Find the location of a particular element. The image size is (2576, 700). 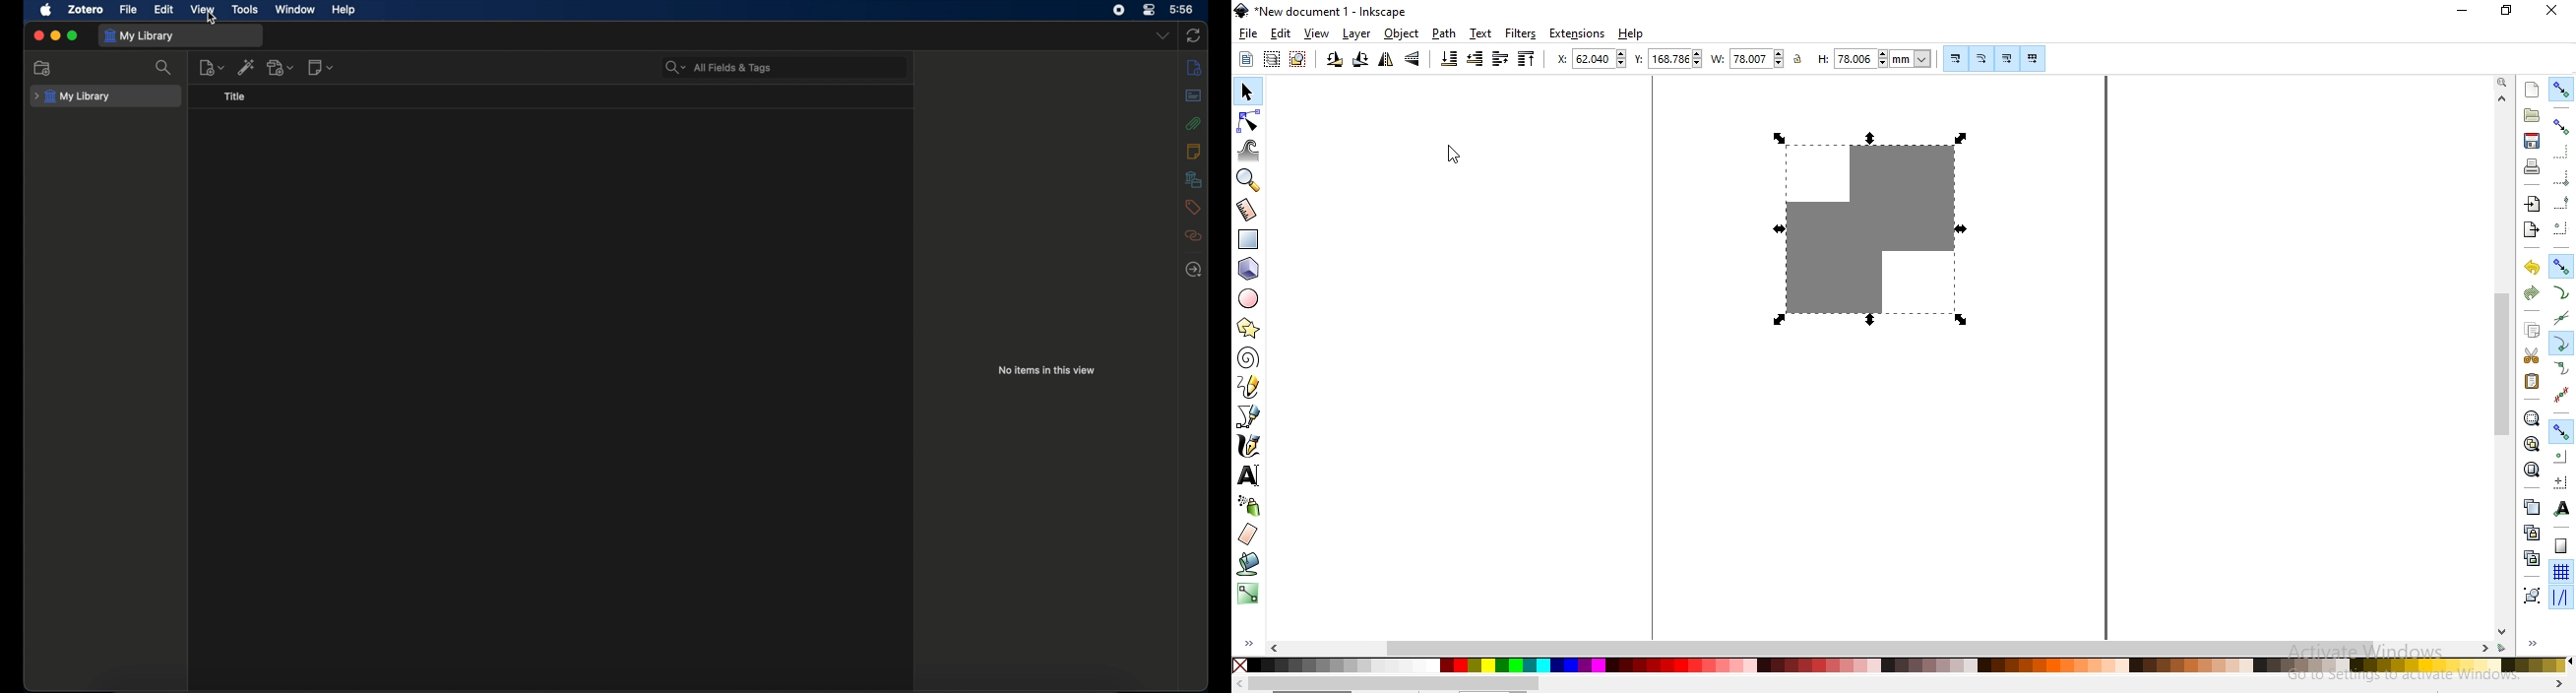

edit is located at coordinates (166, 9).